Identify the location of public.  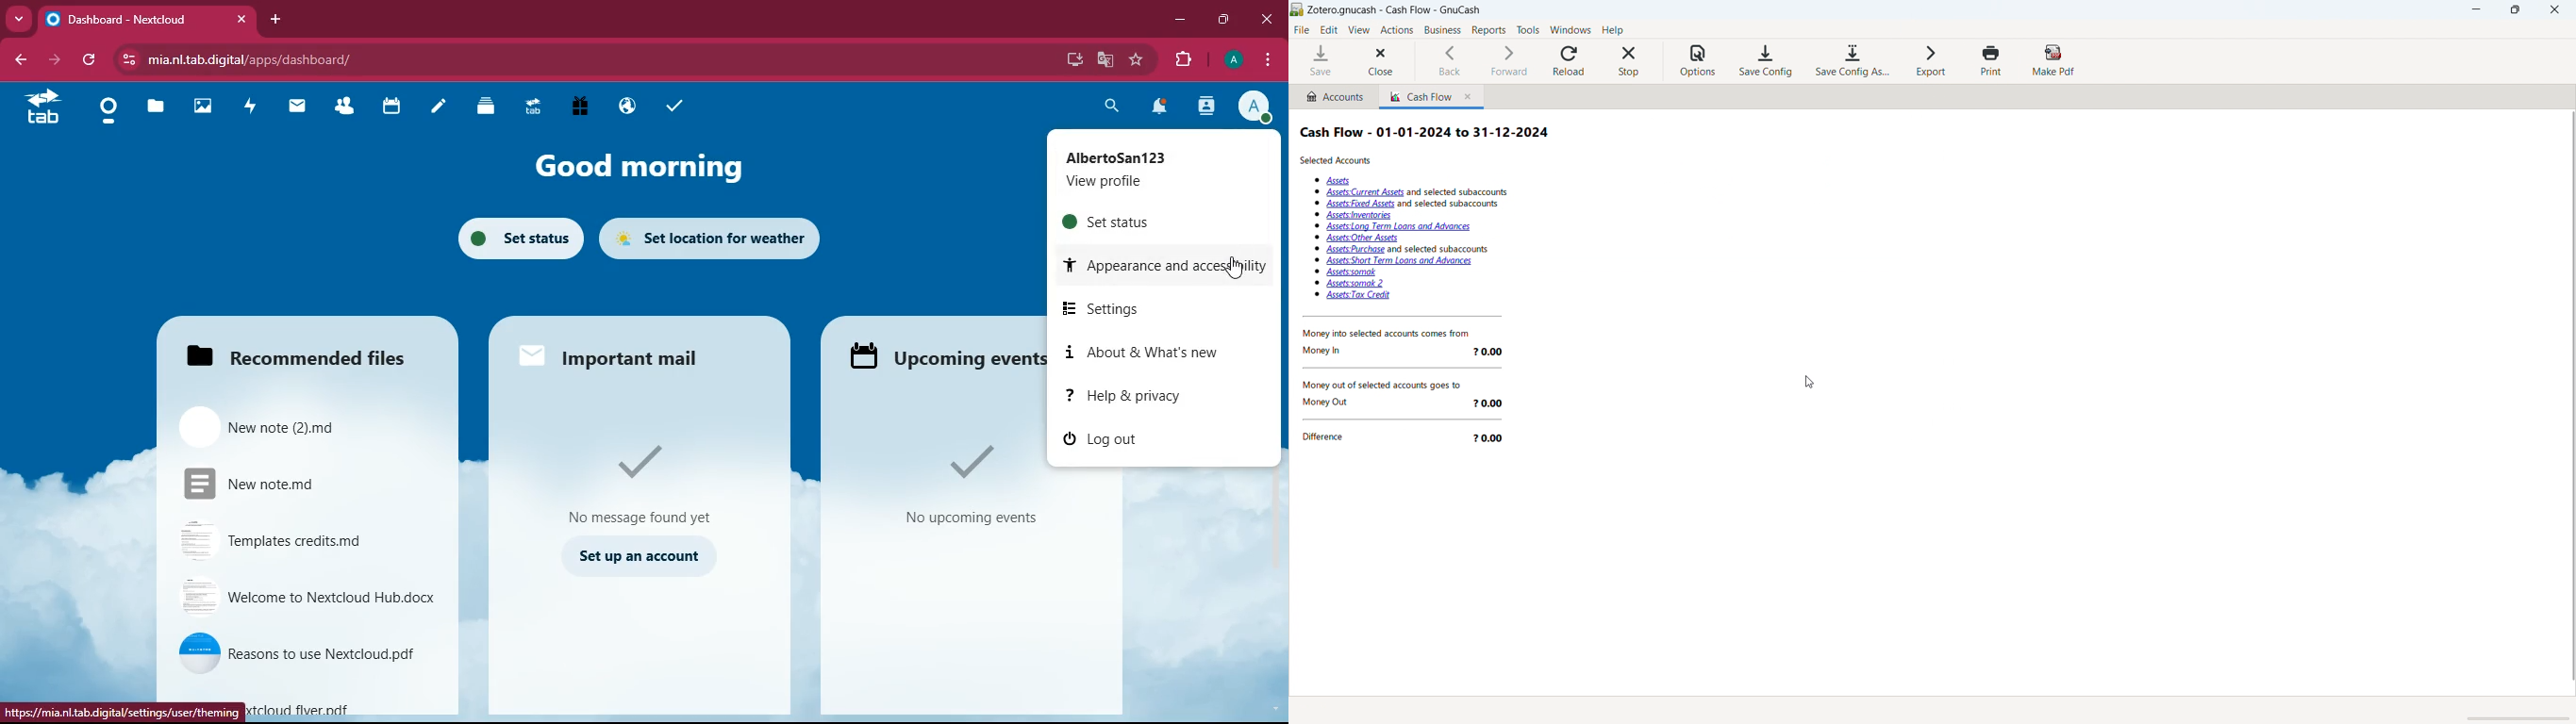
(625, 109).